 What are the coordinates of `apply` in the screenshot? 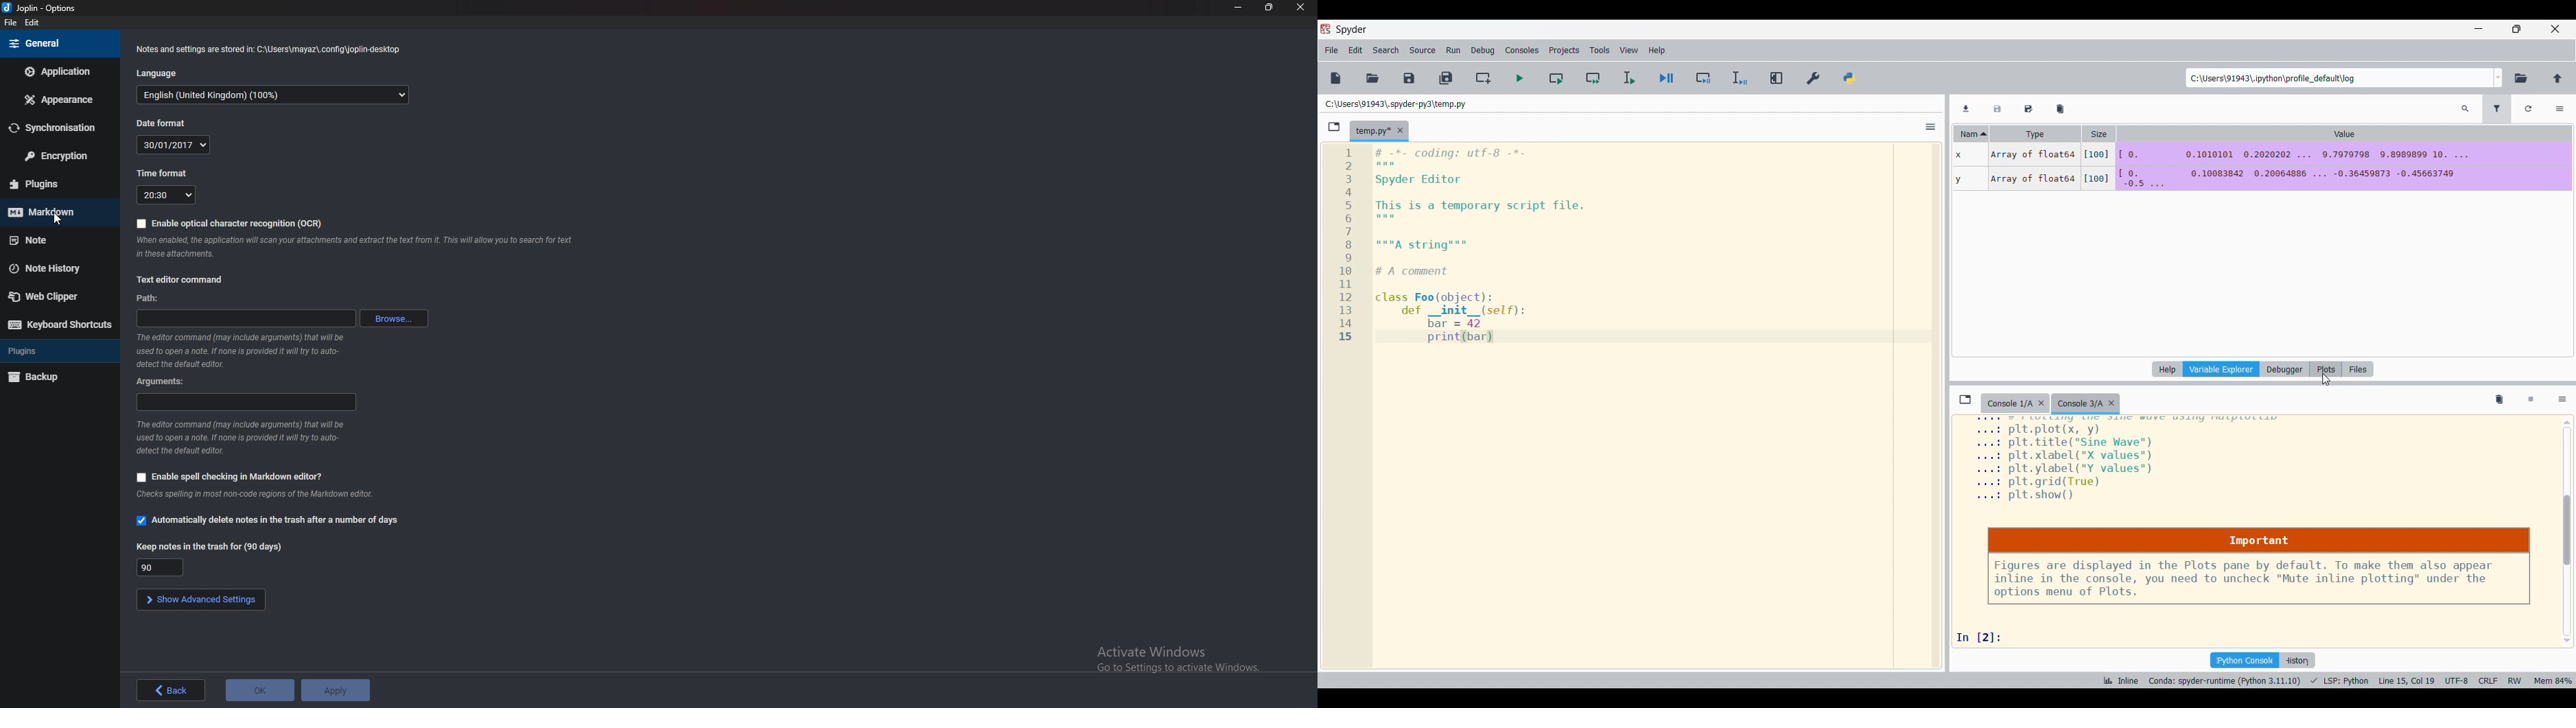 It's located at (337, 691).